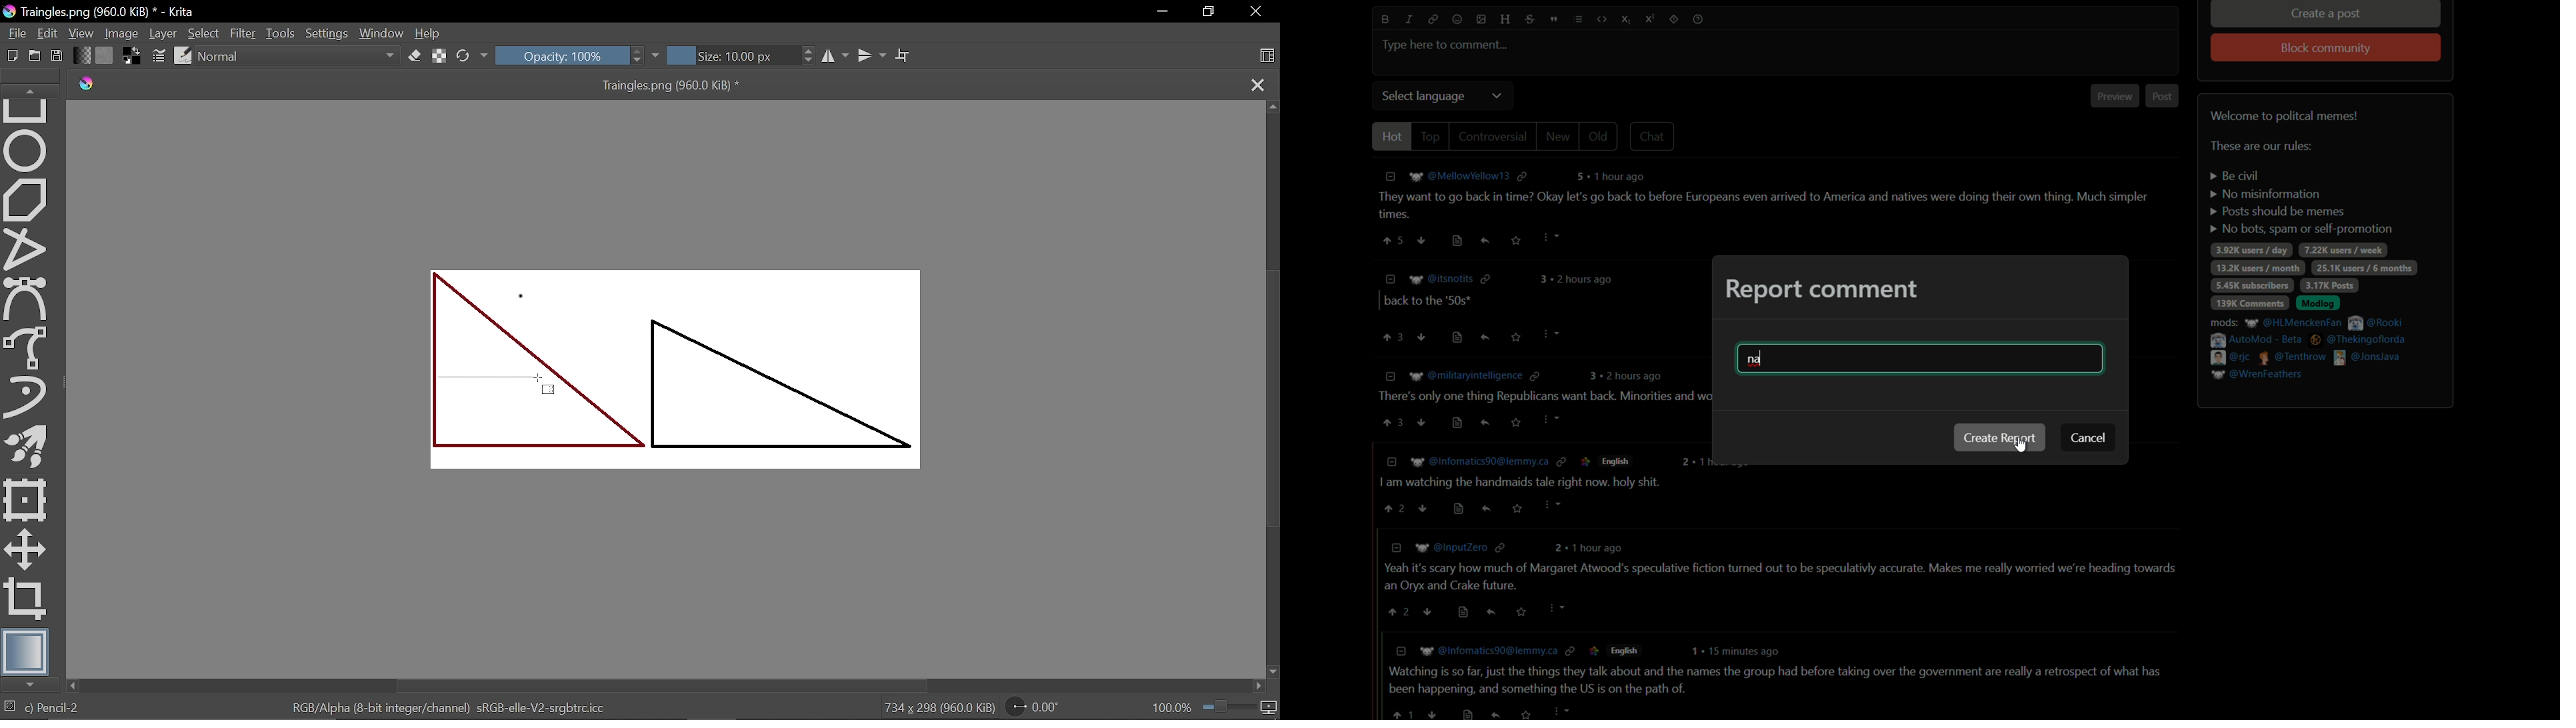  Describe the element at coordinates (14, 32) in the screenshot. I see `File` at that location.